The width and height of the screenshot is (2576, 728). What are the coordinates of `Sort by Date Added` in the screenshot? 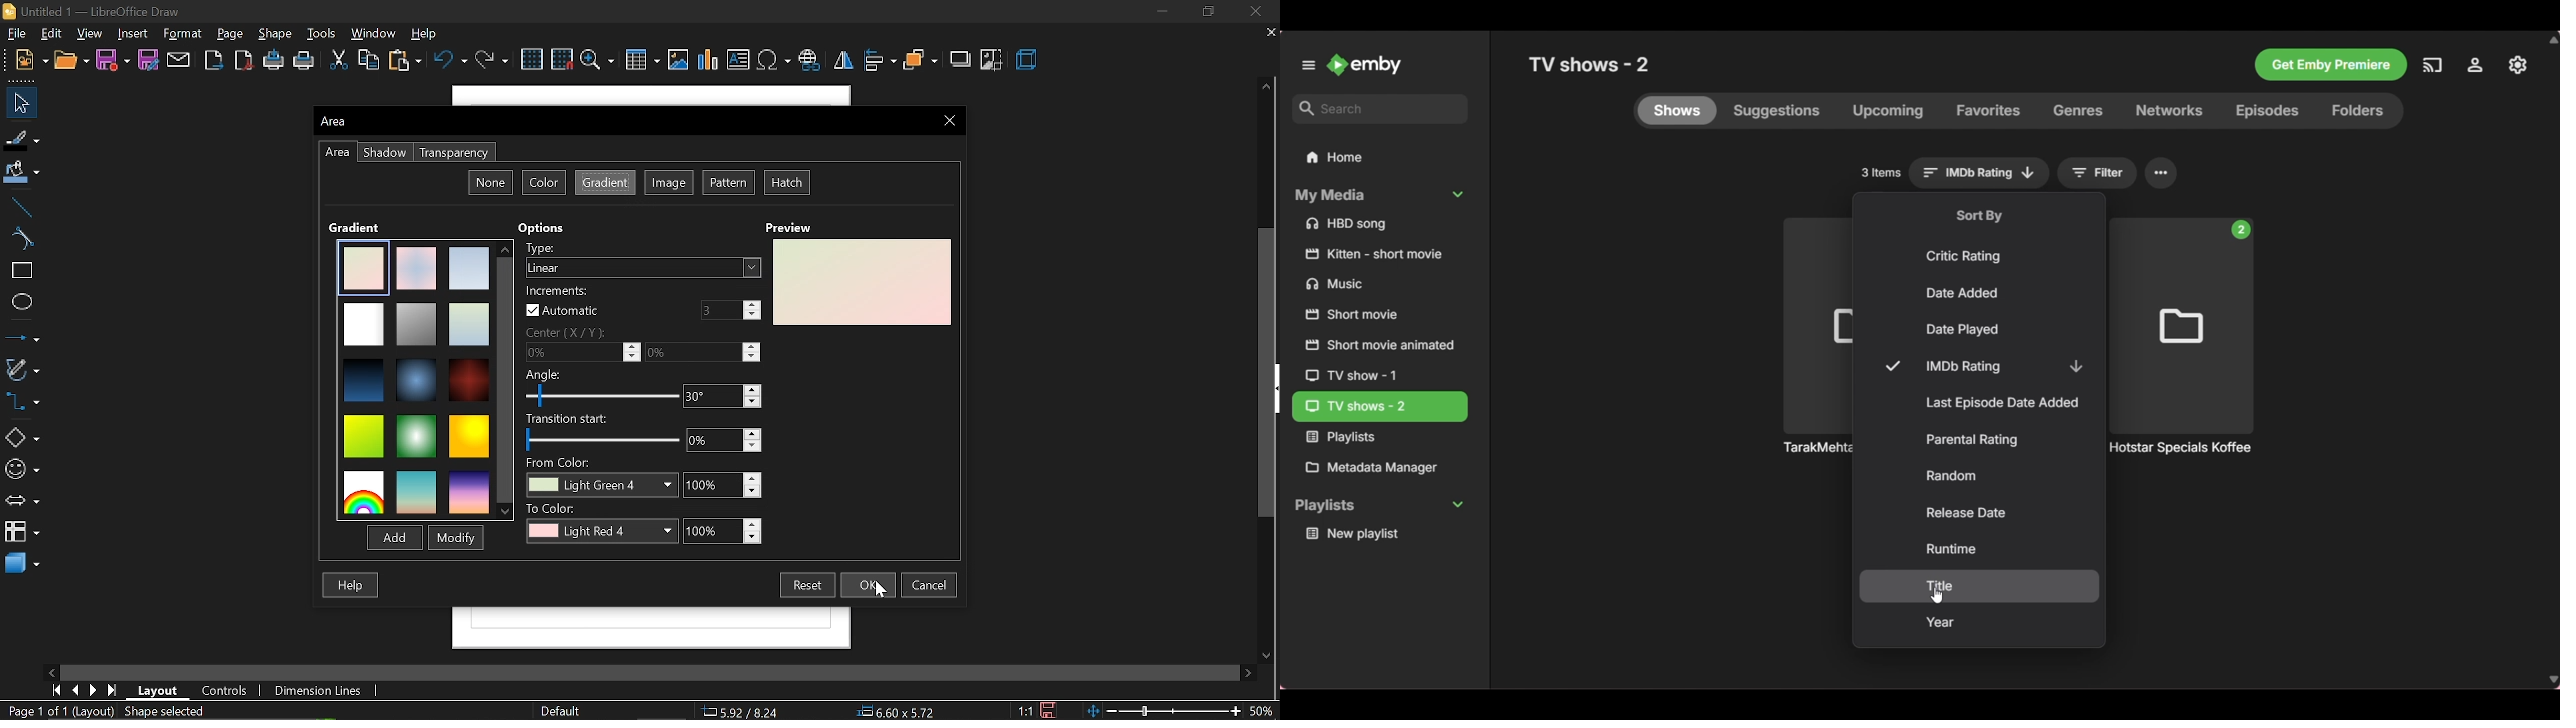 It's located at (1981, 293).